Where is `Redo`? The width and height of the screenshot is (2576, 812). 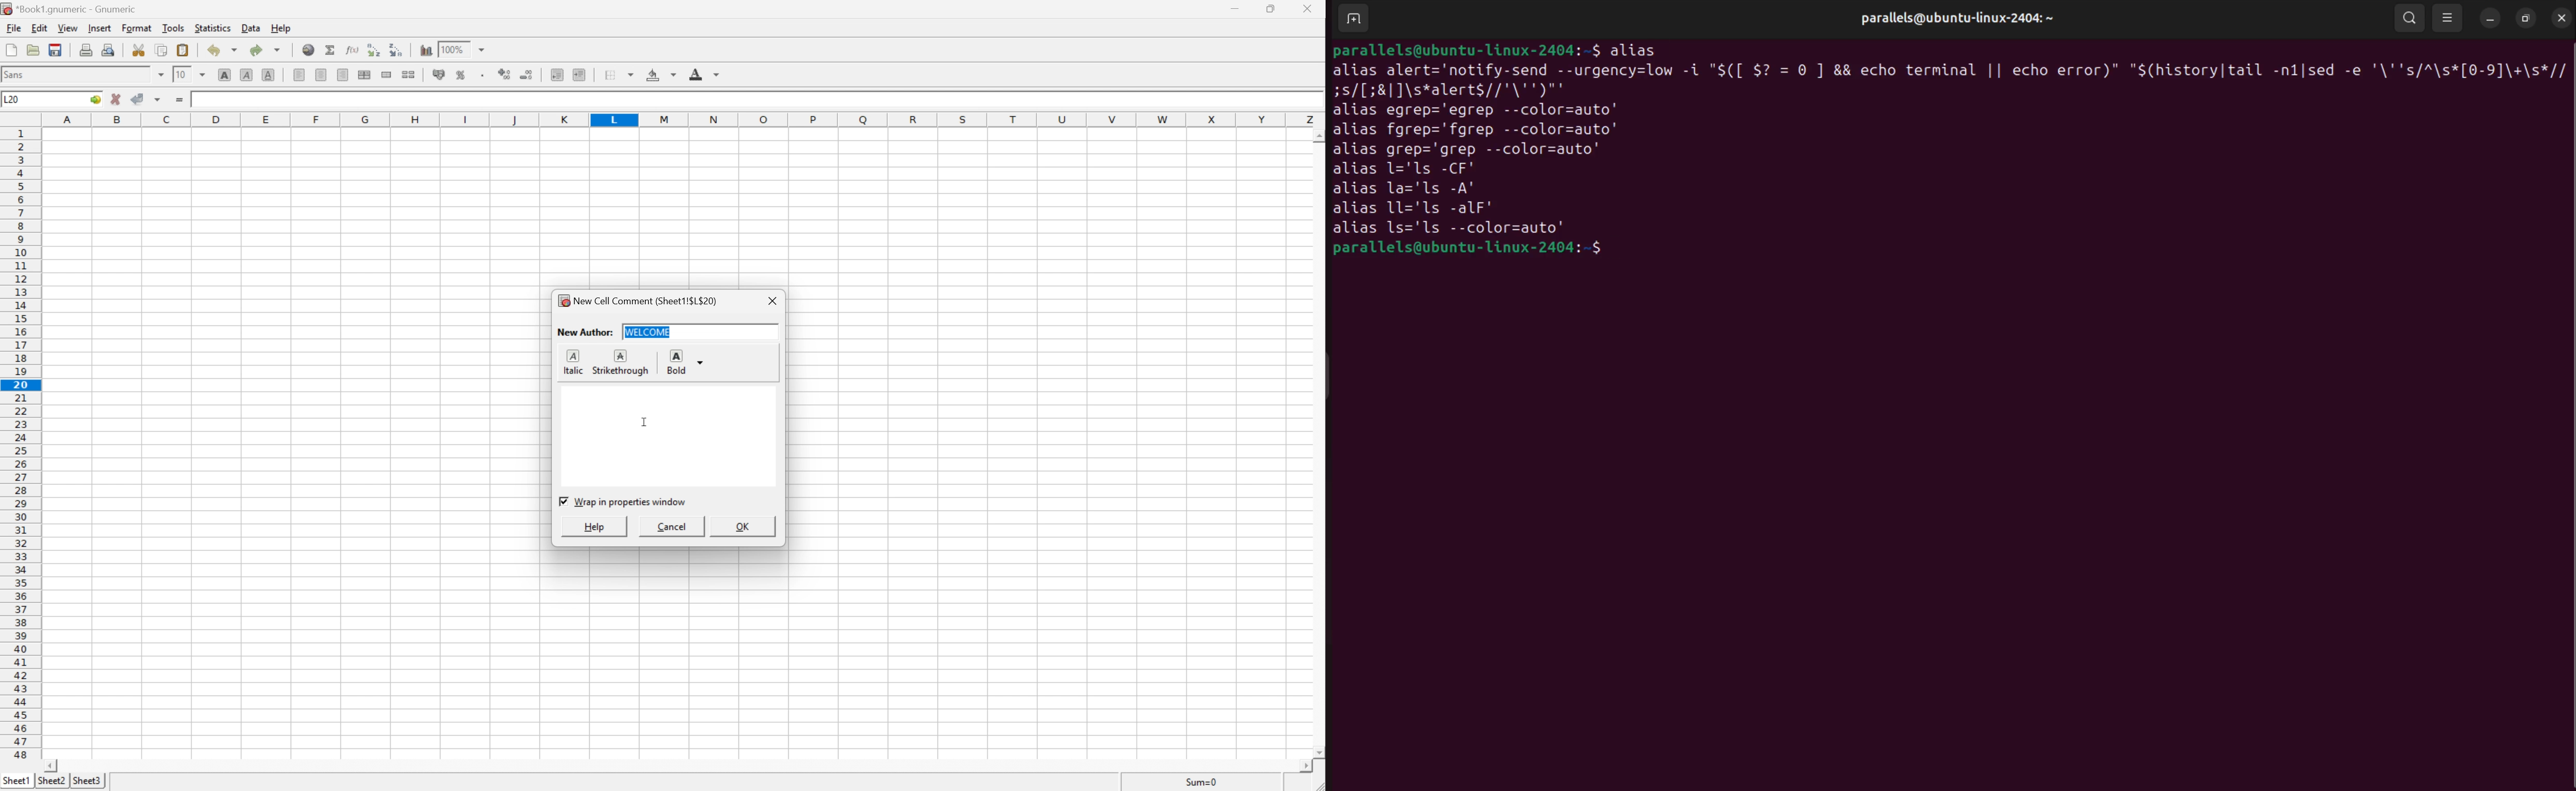
Redo is located at coordinates (267, 50).